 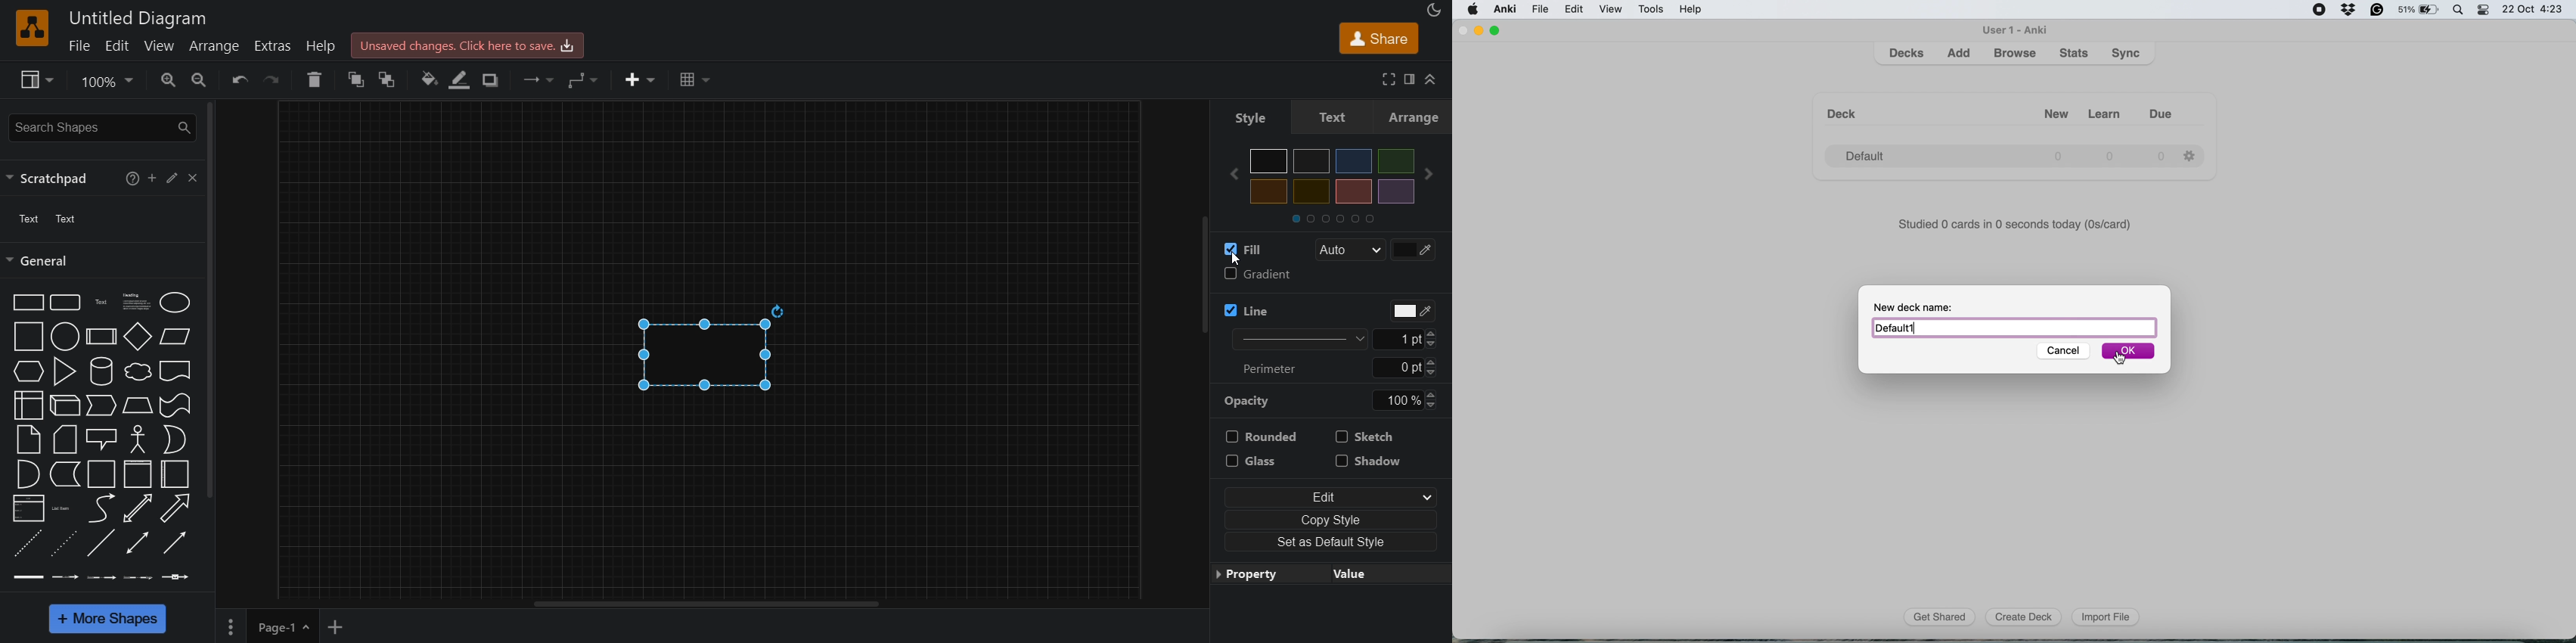 What do you see at coordinates (27, 371) in the screenshot?
I see `hexagon` at bounding box center [27, 371].